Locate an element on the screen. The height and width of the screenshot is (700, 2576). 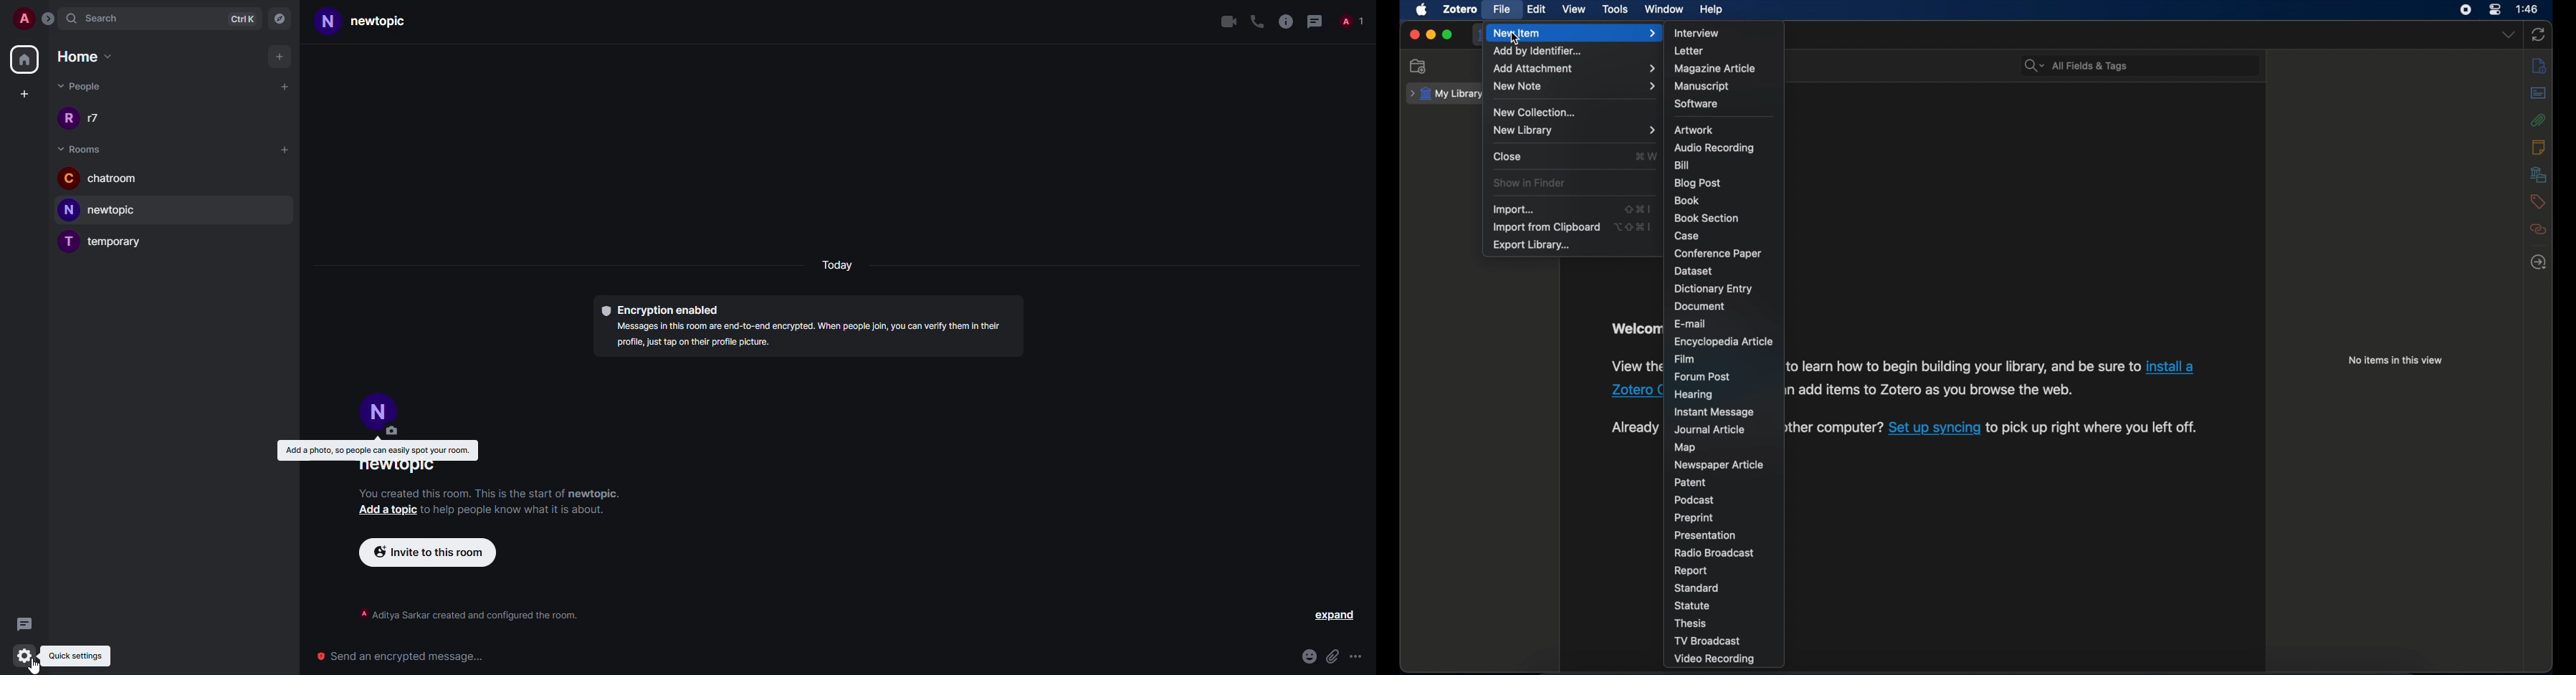
Already is located at coordinates (1634, 426).